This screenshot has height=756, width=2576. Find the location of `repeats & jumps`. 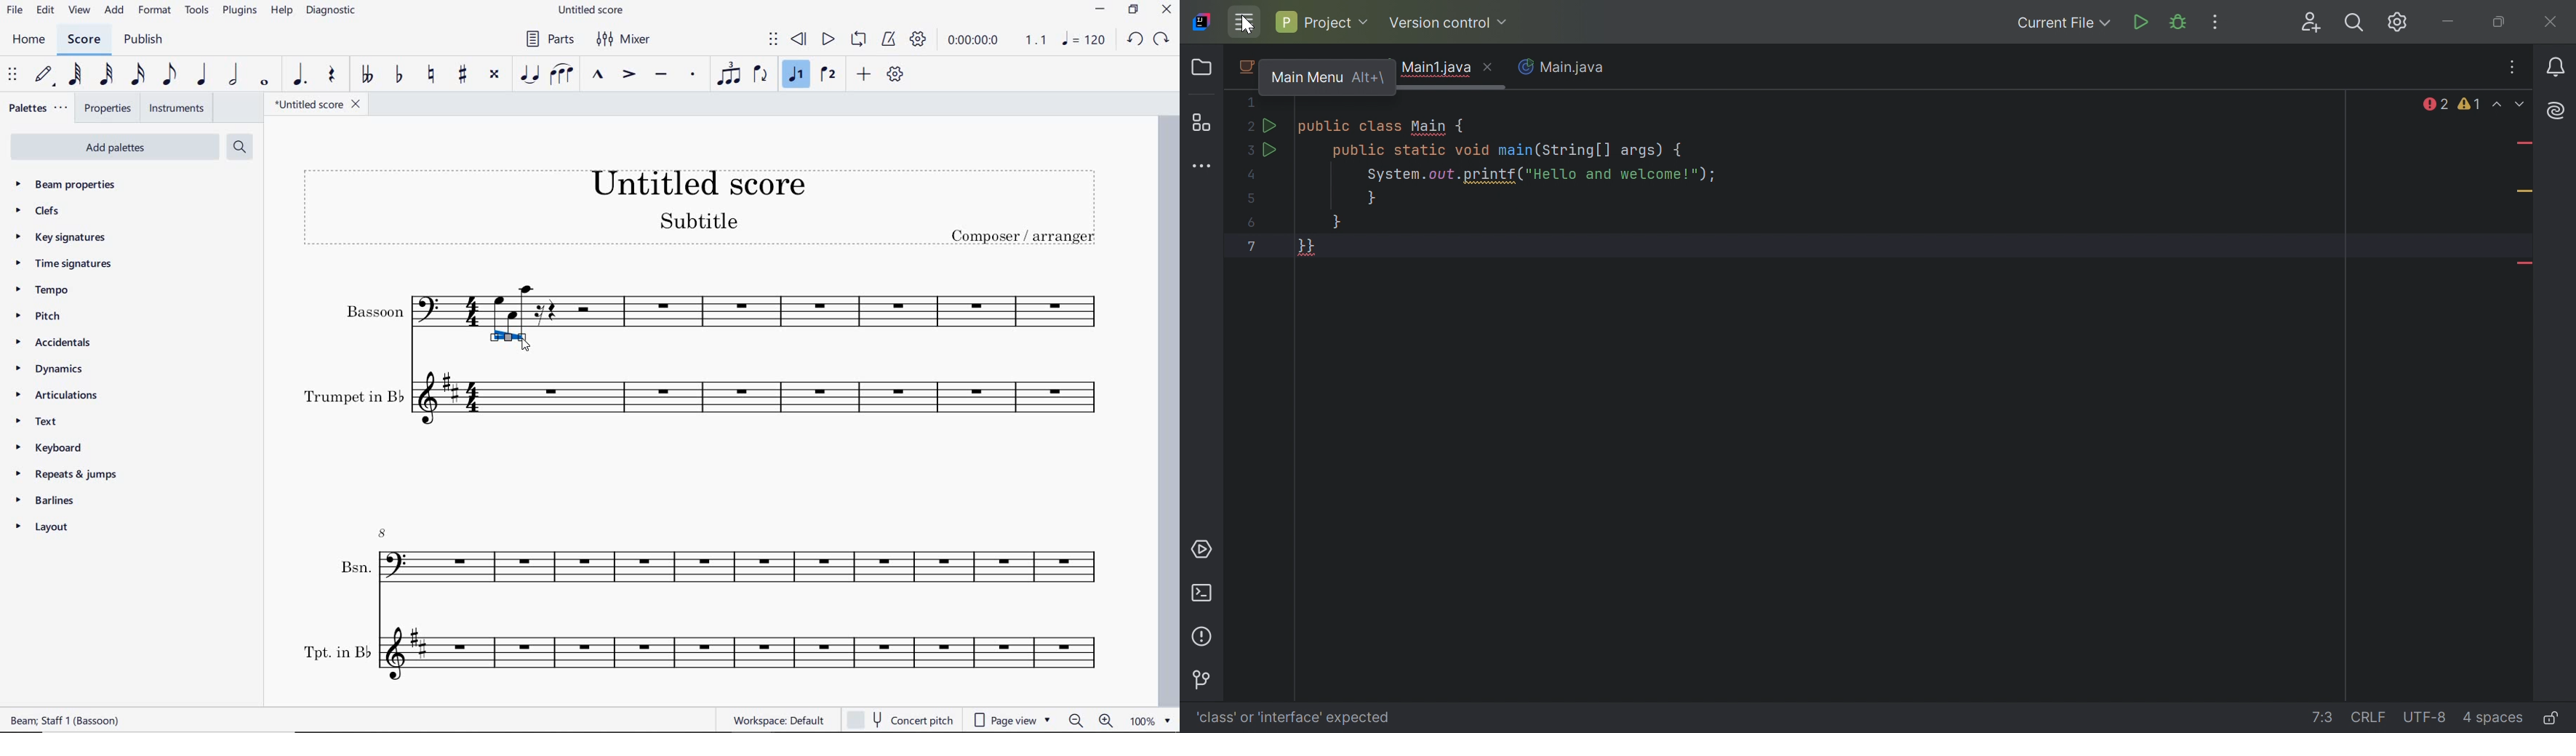

repeats & jumps is located at coordinates (72, 475).